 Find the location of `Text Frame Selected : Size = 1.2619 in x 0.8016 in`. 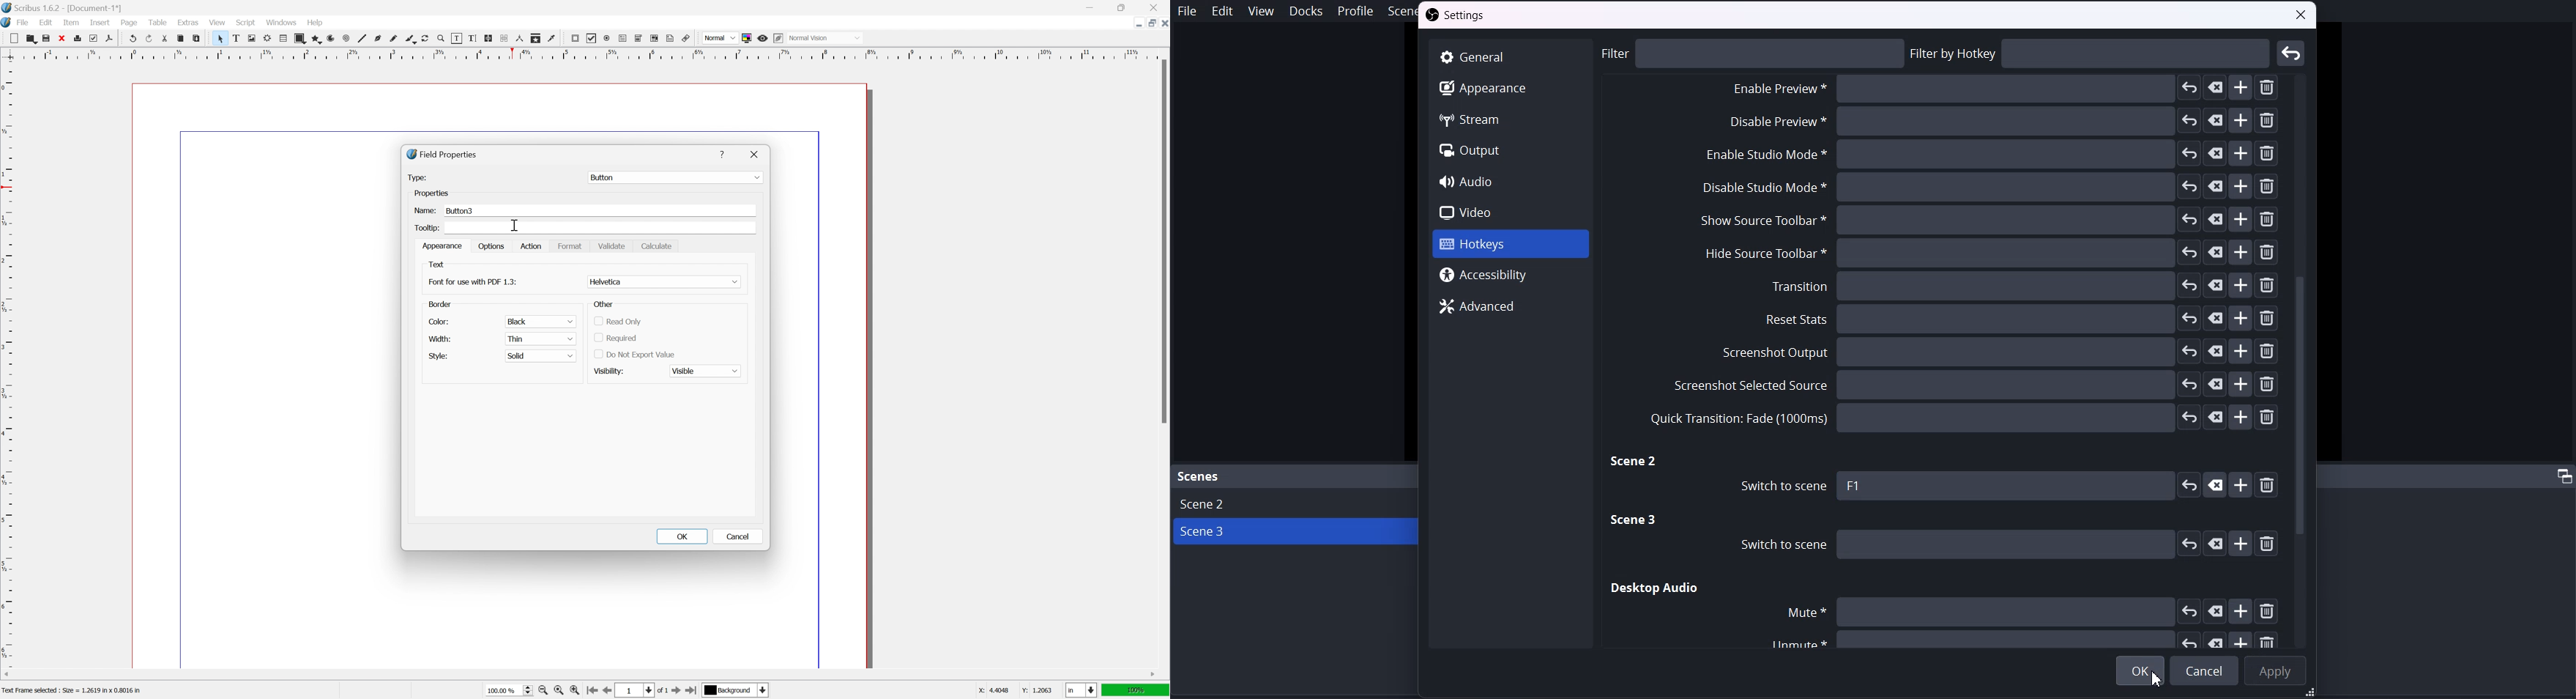

Text Frame Selected : Size = 1.2619 in x 0.8016 in is located at coordinates (85, 689).